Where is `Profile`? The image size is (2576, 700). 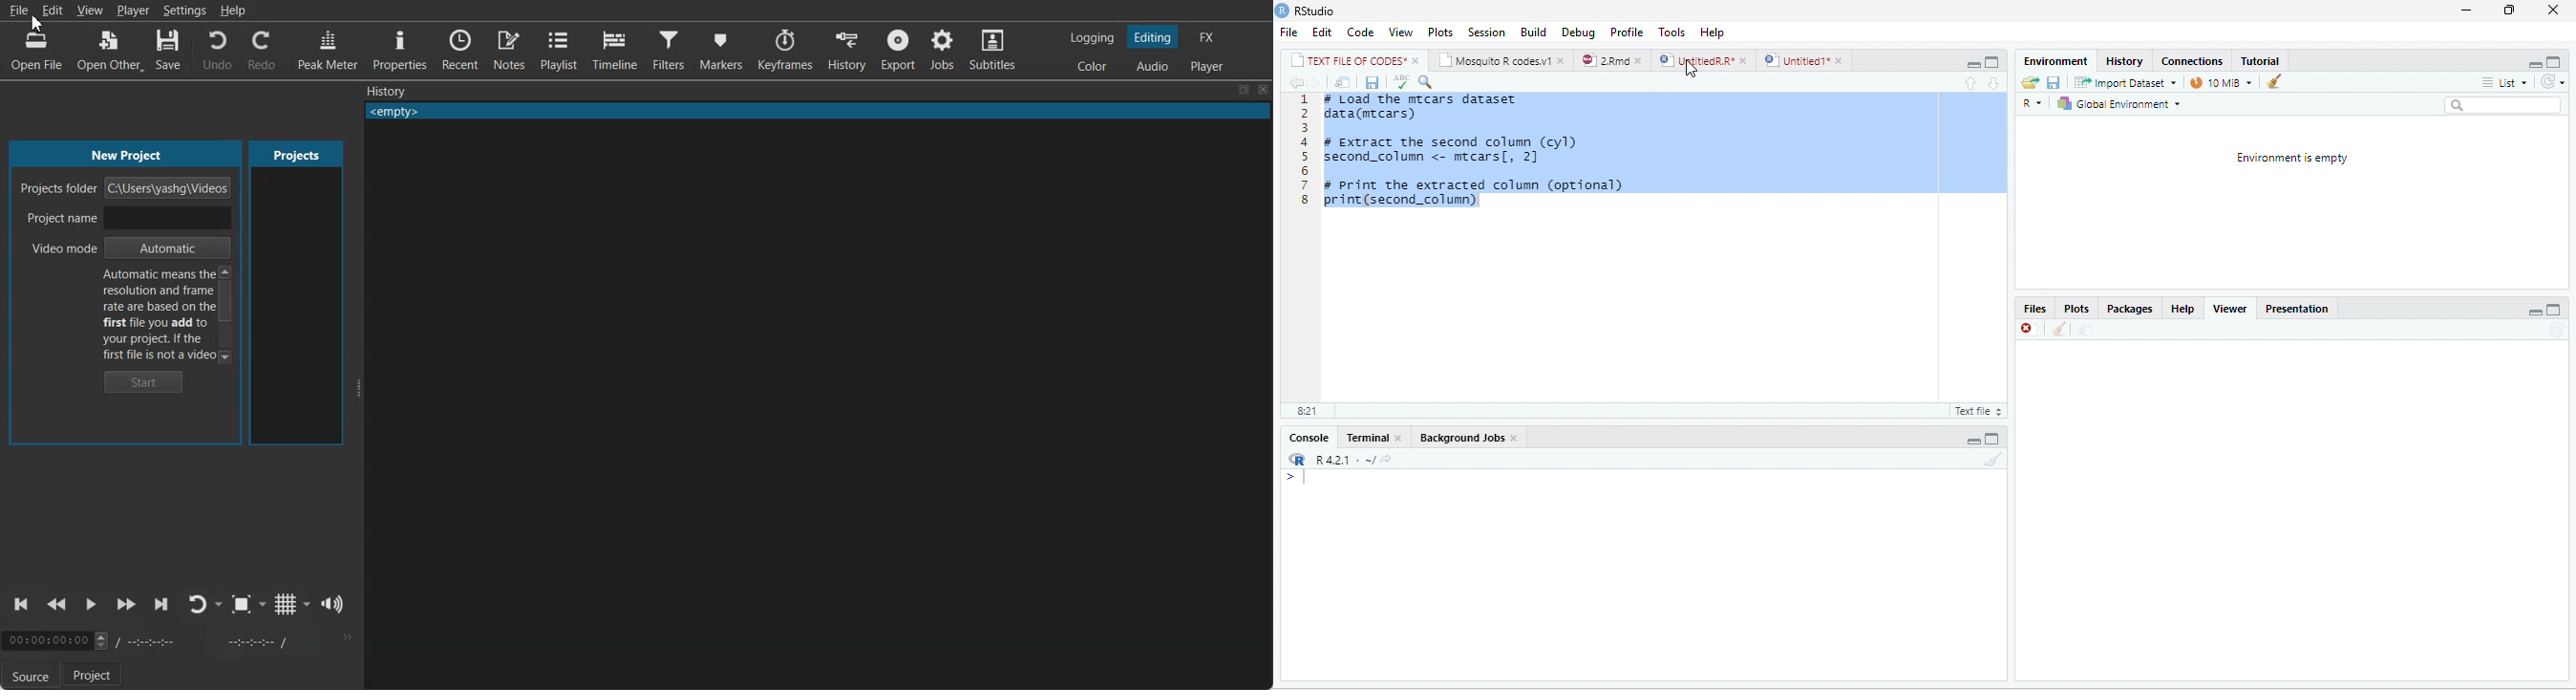 Profile is located at coordinates (1628, 31).